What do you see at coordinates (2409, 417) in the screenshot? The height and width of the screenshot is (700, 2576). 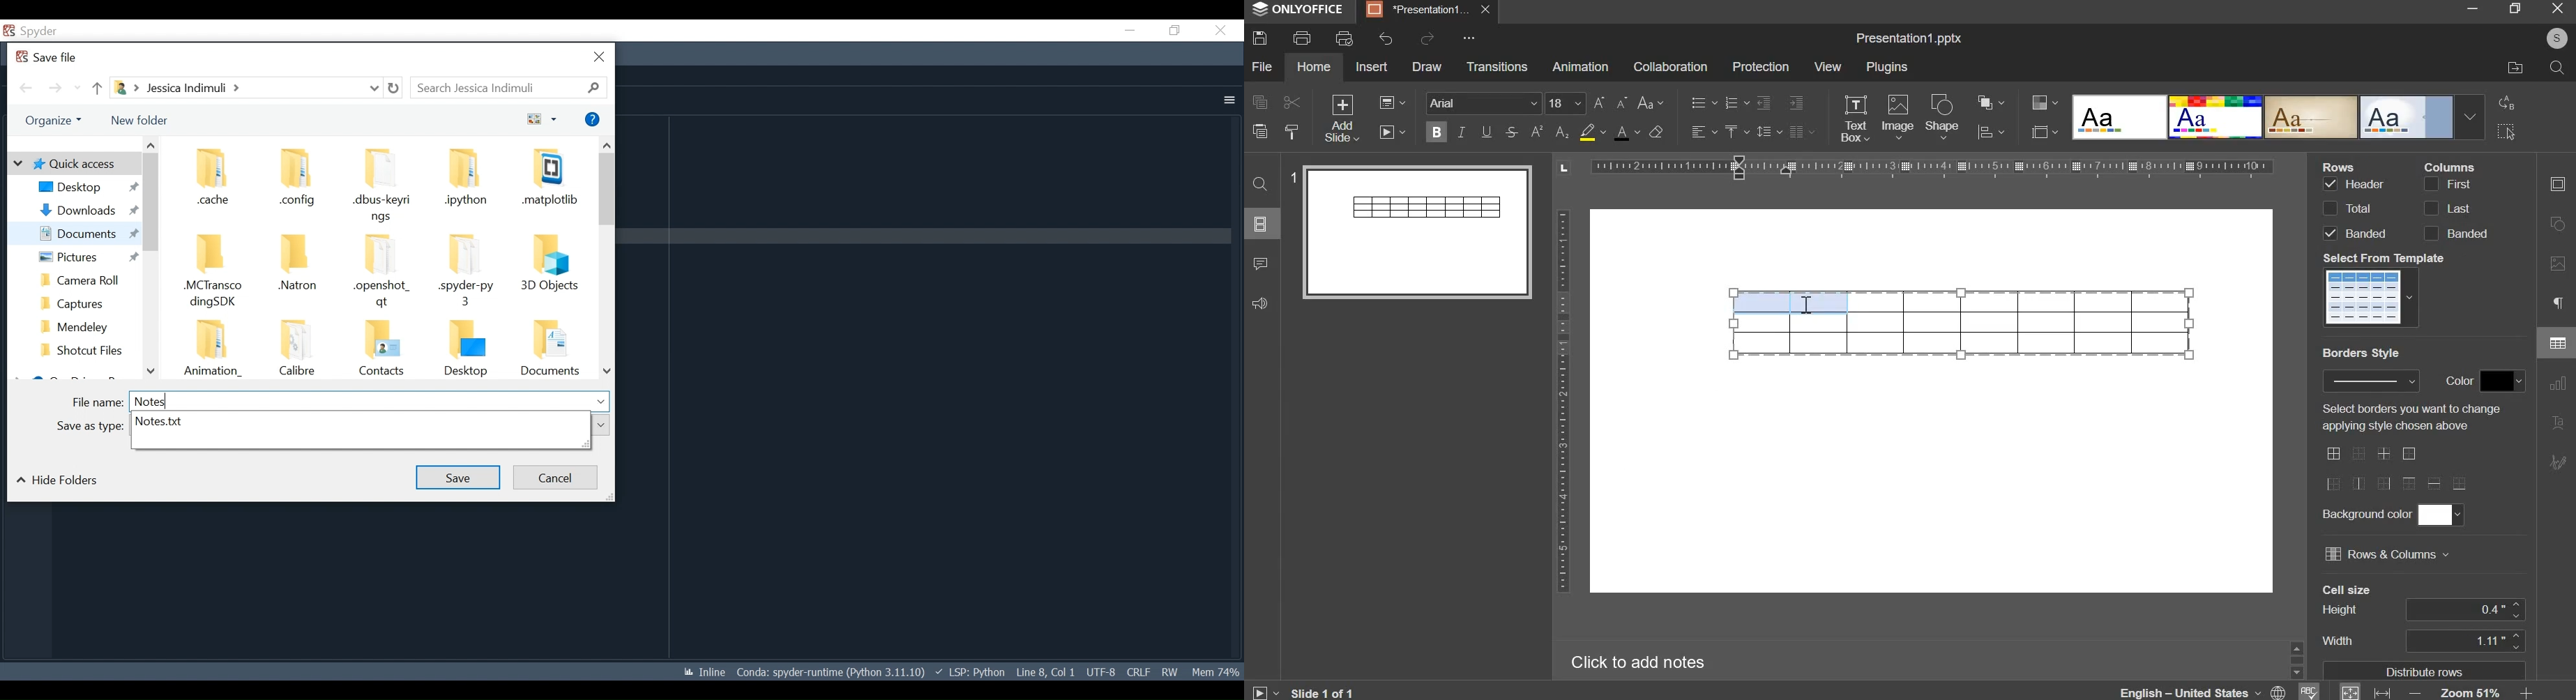 I see `Select borders you want to change applying style chosen above` at bounding box center [2409, 417].